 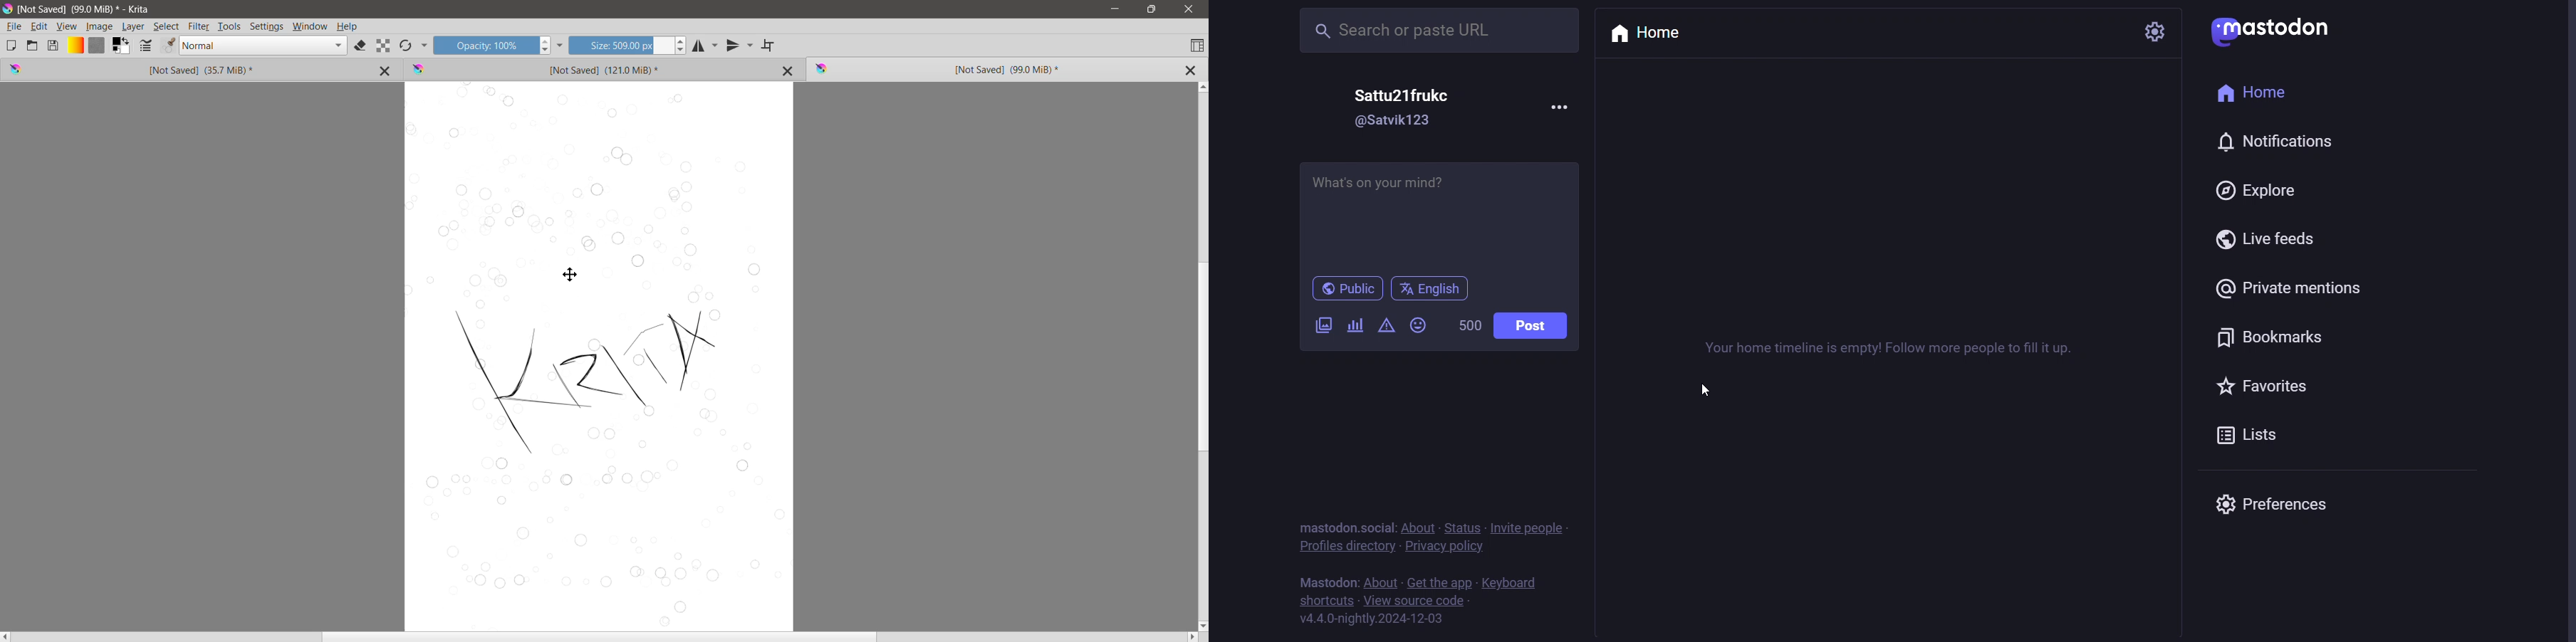 I want to click on about, so click(x=1380, y=584).